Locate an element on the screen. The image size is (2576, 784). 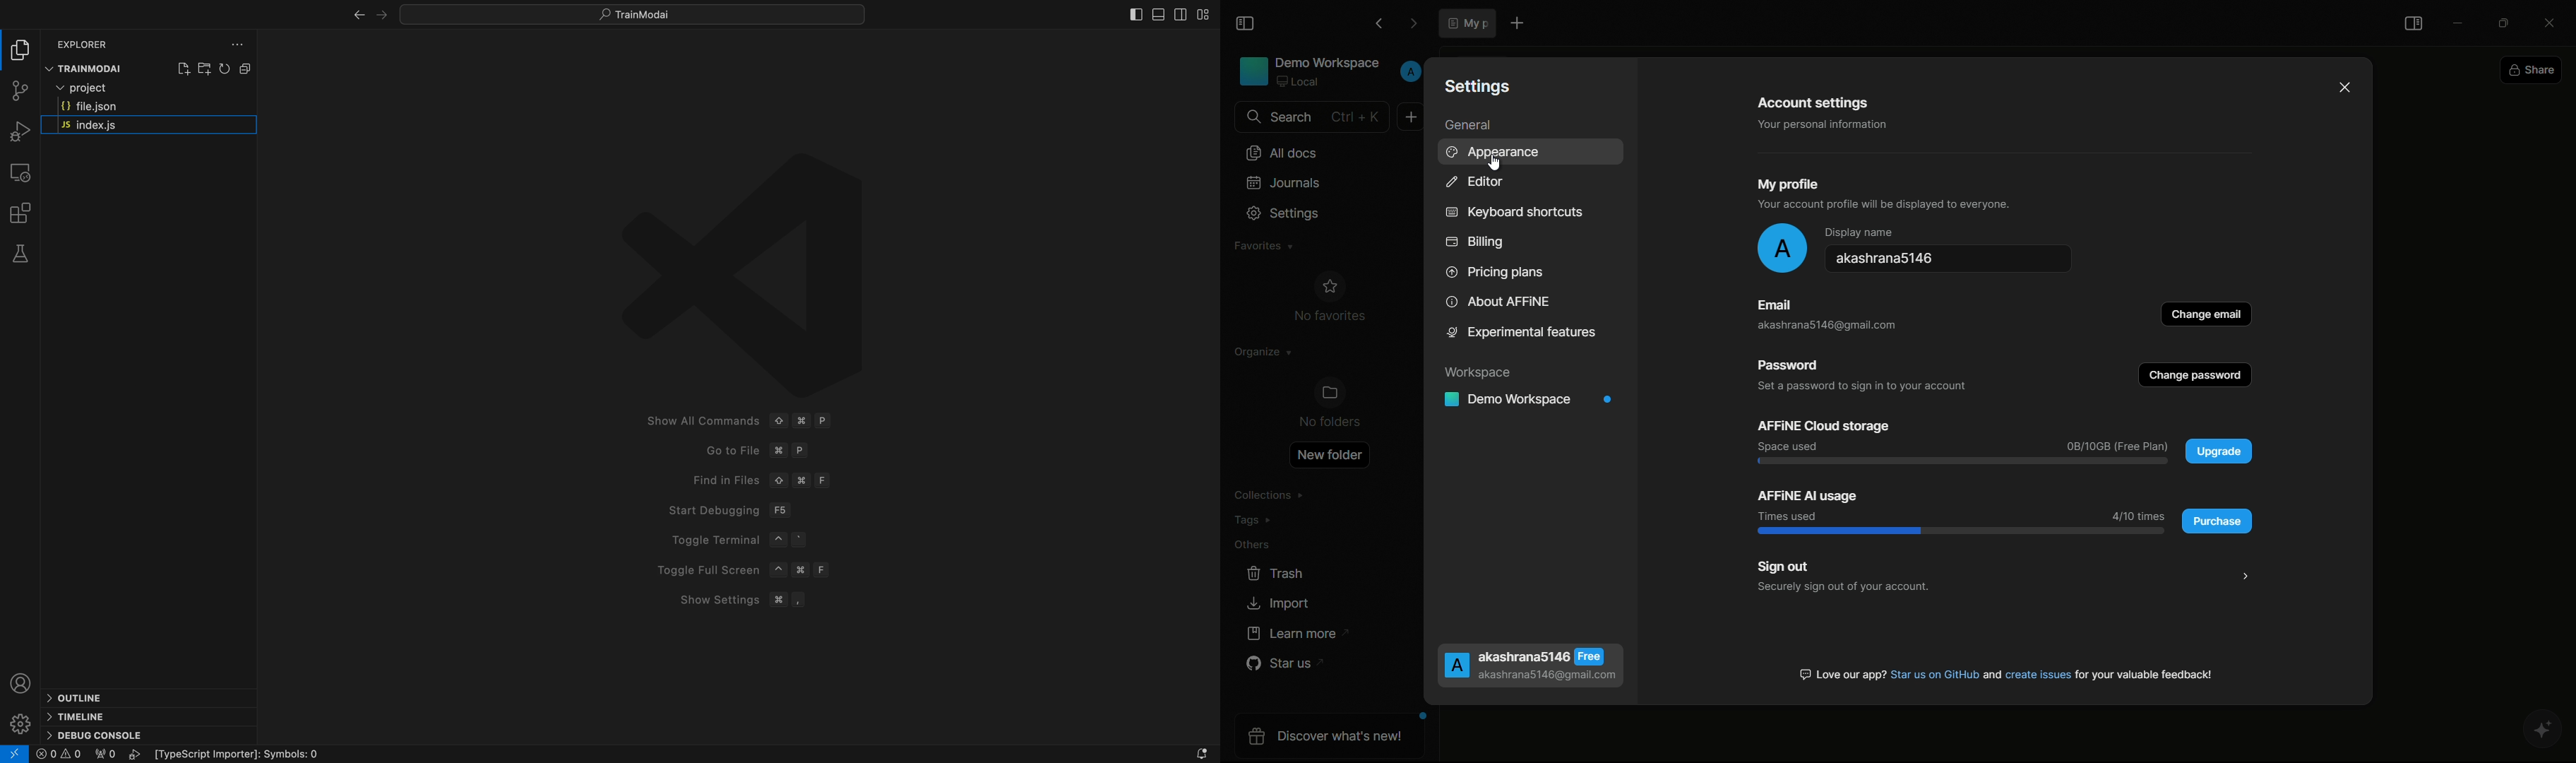
forward is located at coordinates (1413, 24).